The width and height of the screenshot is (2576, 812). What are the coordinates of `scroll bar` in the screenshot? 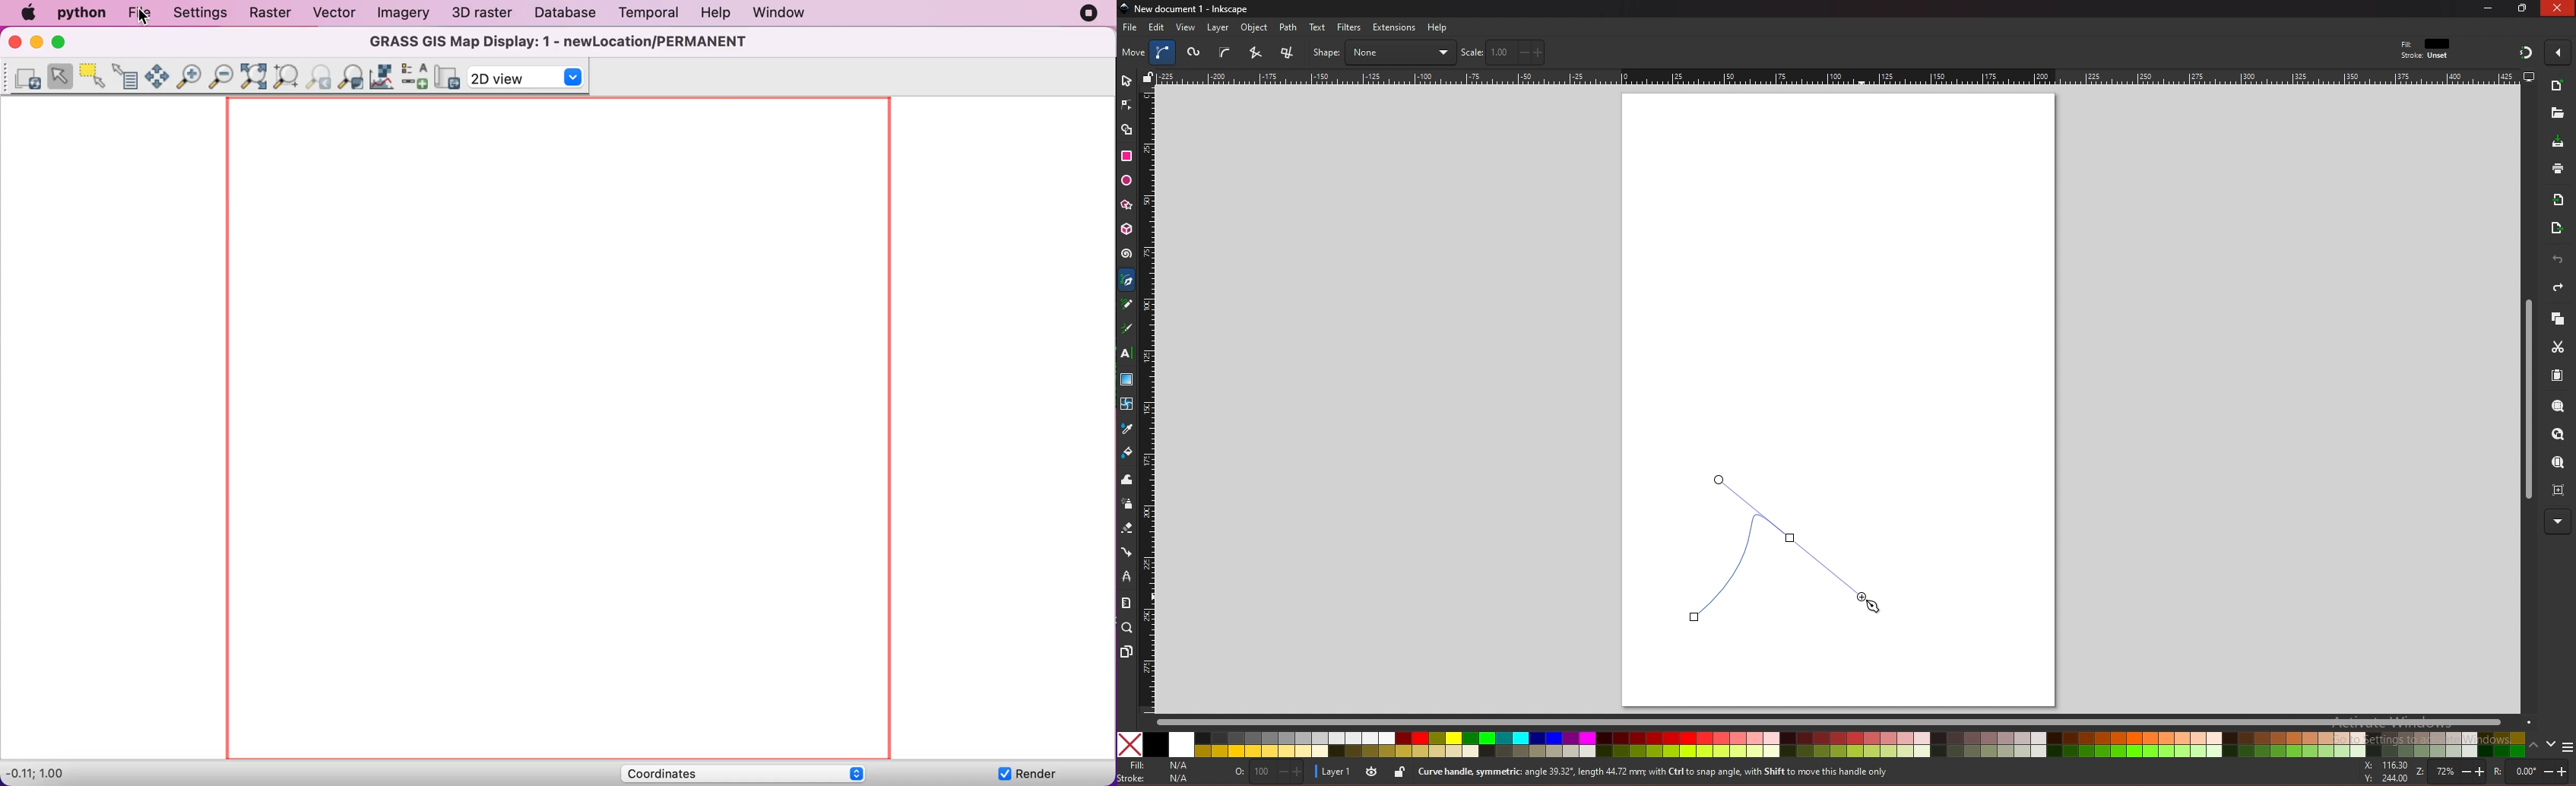 It's located at (2526, 400).